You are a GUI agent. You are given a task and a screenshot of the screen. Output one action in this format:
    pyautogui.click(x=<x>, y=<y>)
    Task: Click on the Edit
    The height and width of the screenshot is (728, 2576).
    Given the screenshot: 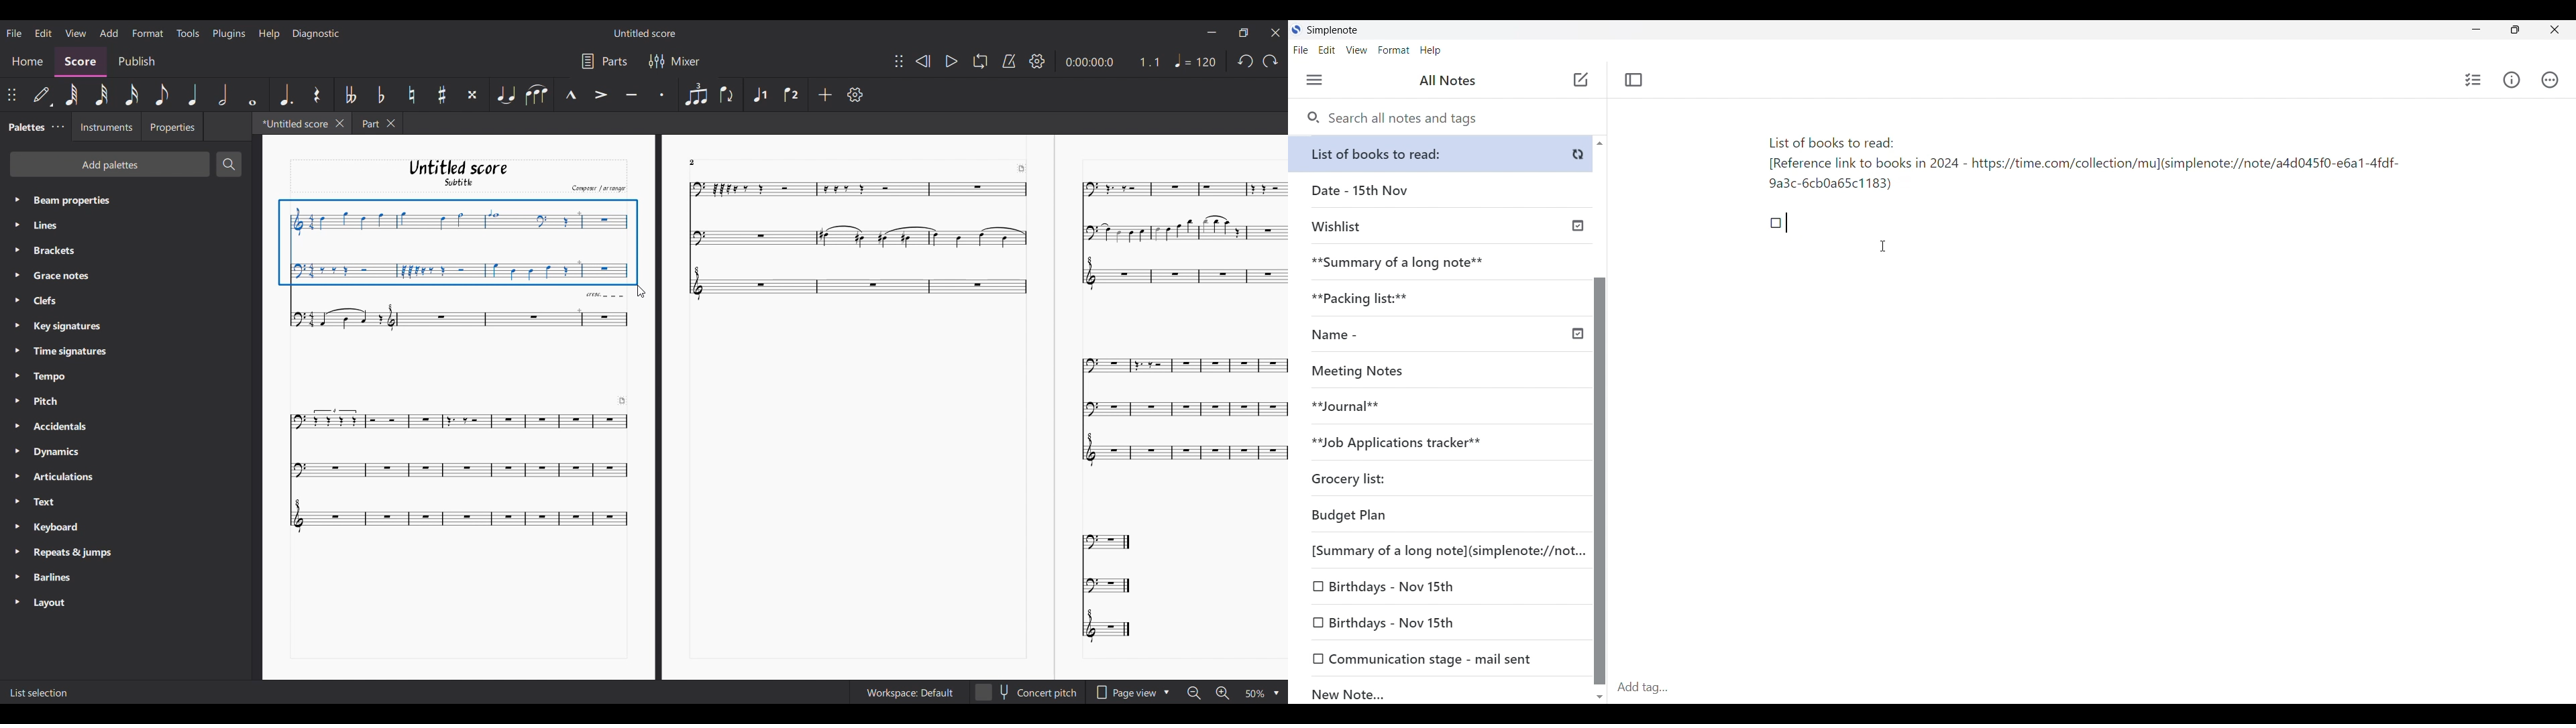 What is the action you would take?
    pyautogui.click(x=1327, y=50)
    